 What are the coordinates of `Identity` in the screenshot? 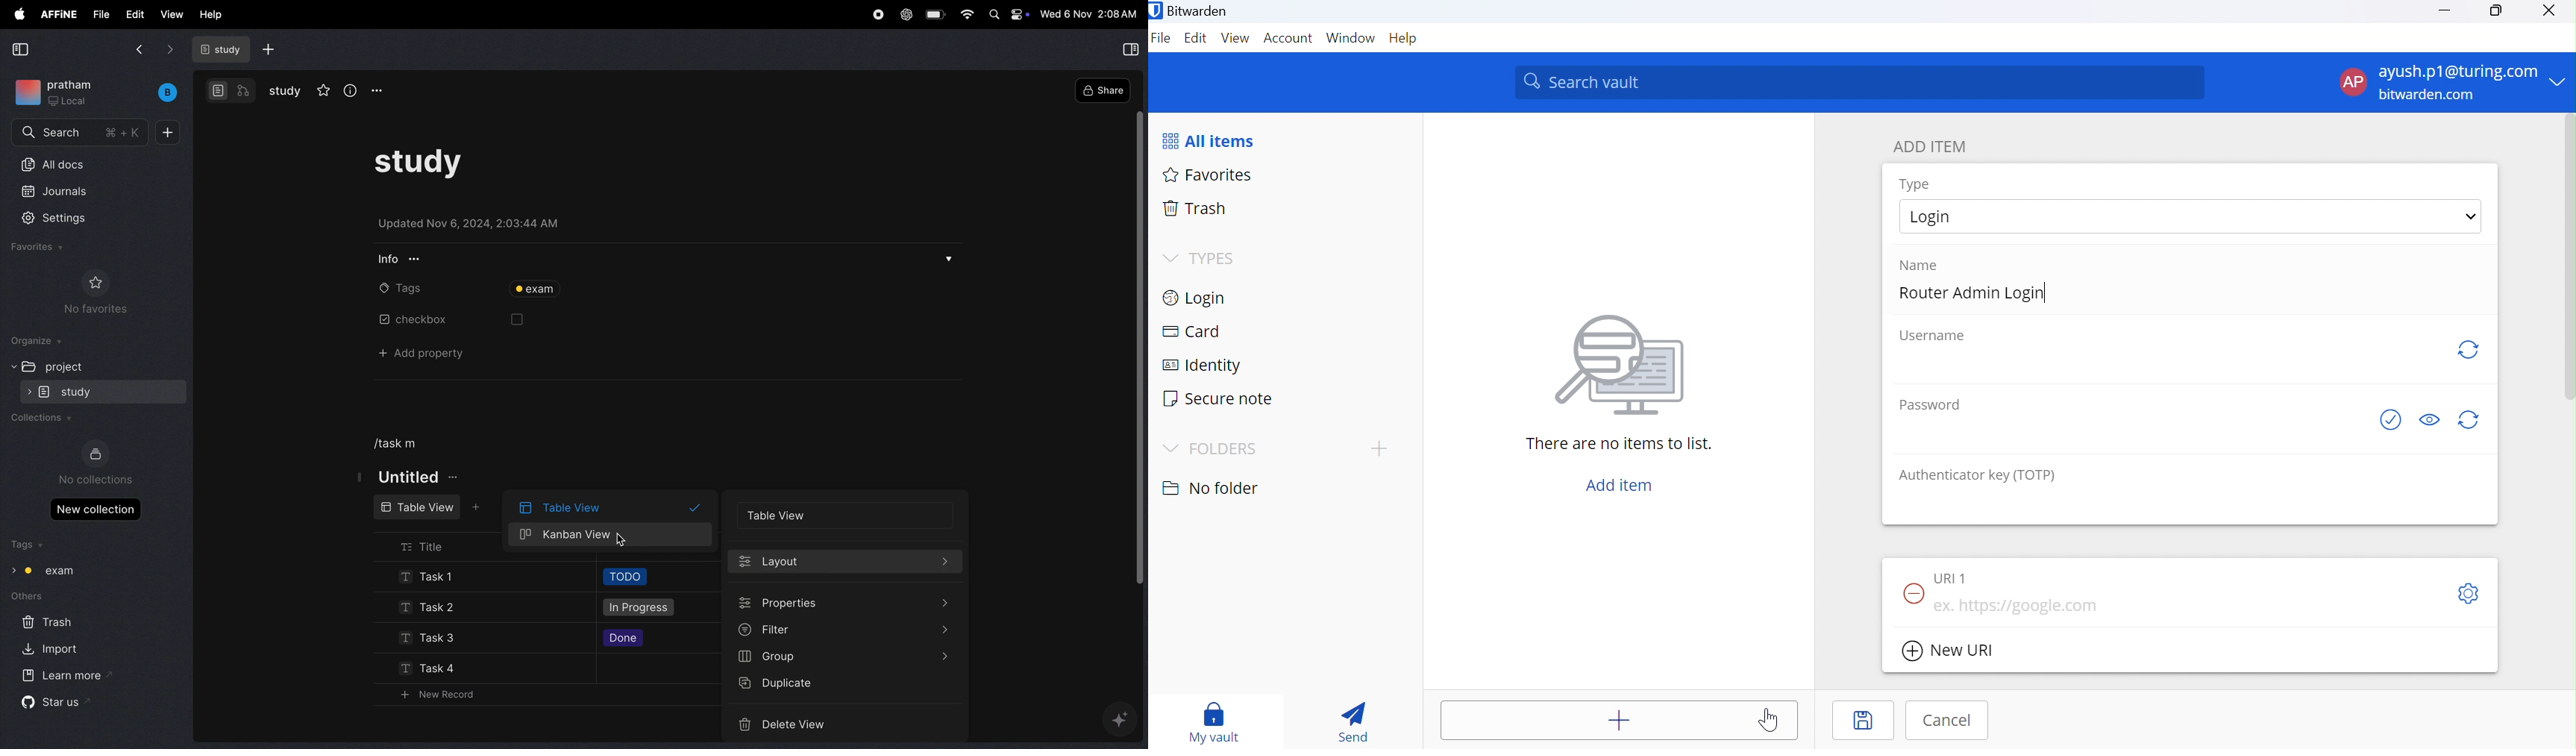 It's located at (1209, 364).